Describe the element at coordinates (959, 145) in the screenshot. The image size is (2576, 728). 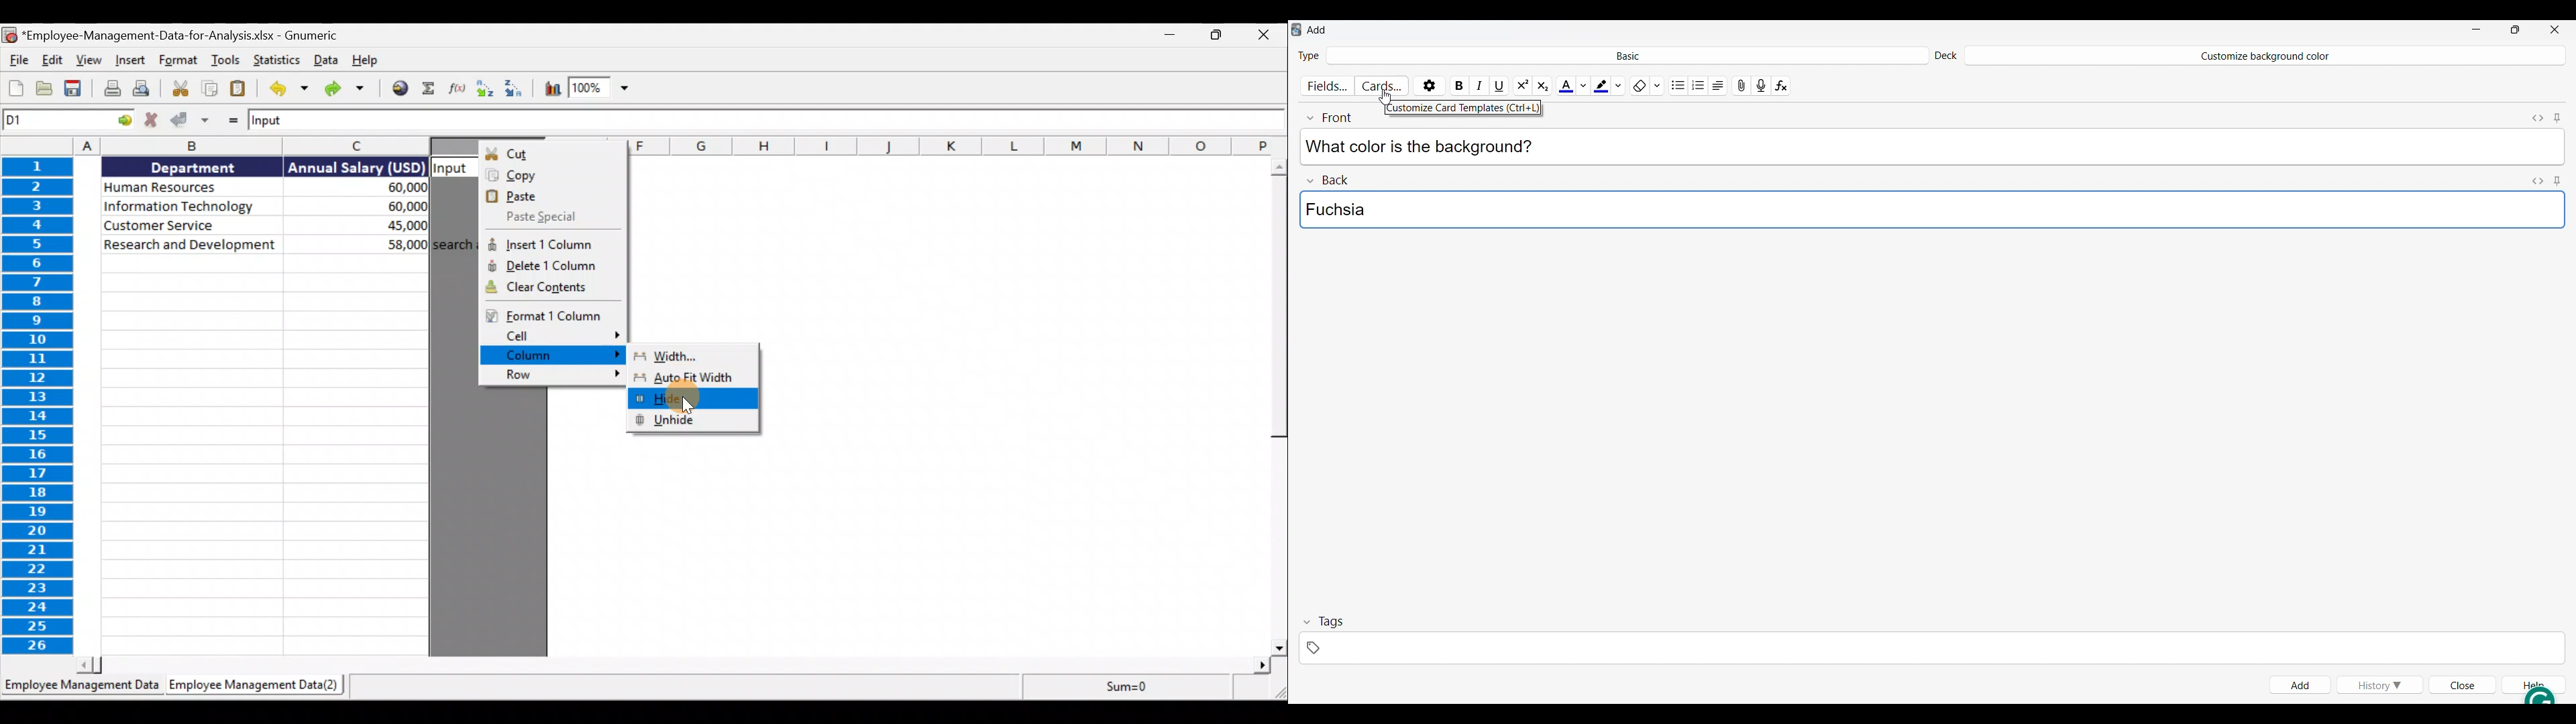
I see `columns` at that location.